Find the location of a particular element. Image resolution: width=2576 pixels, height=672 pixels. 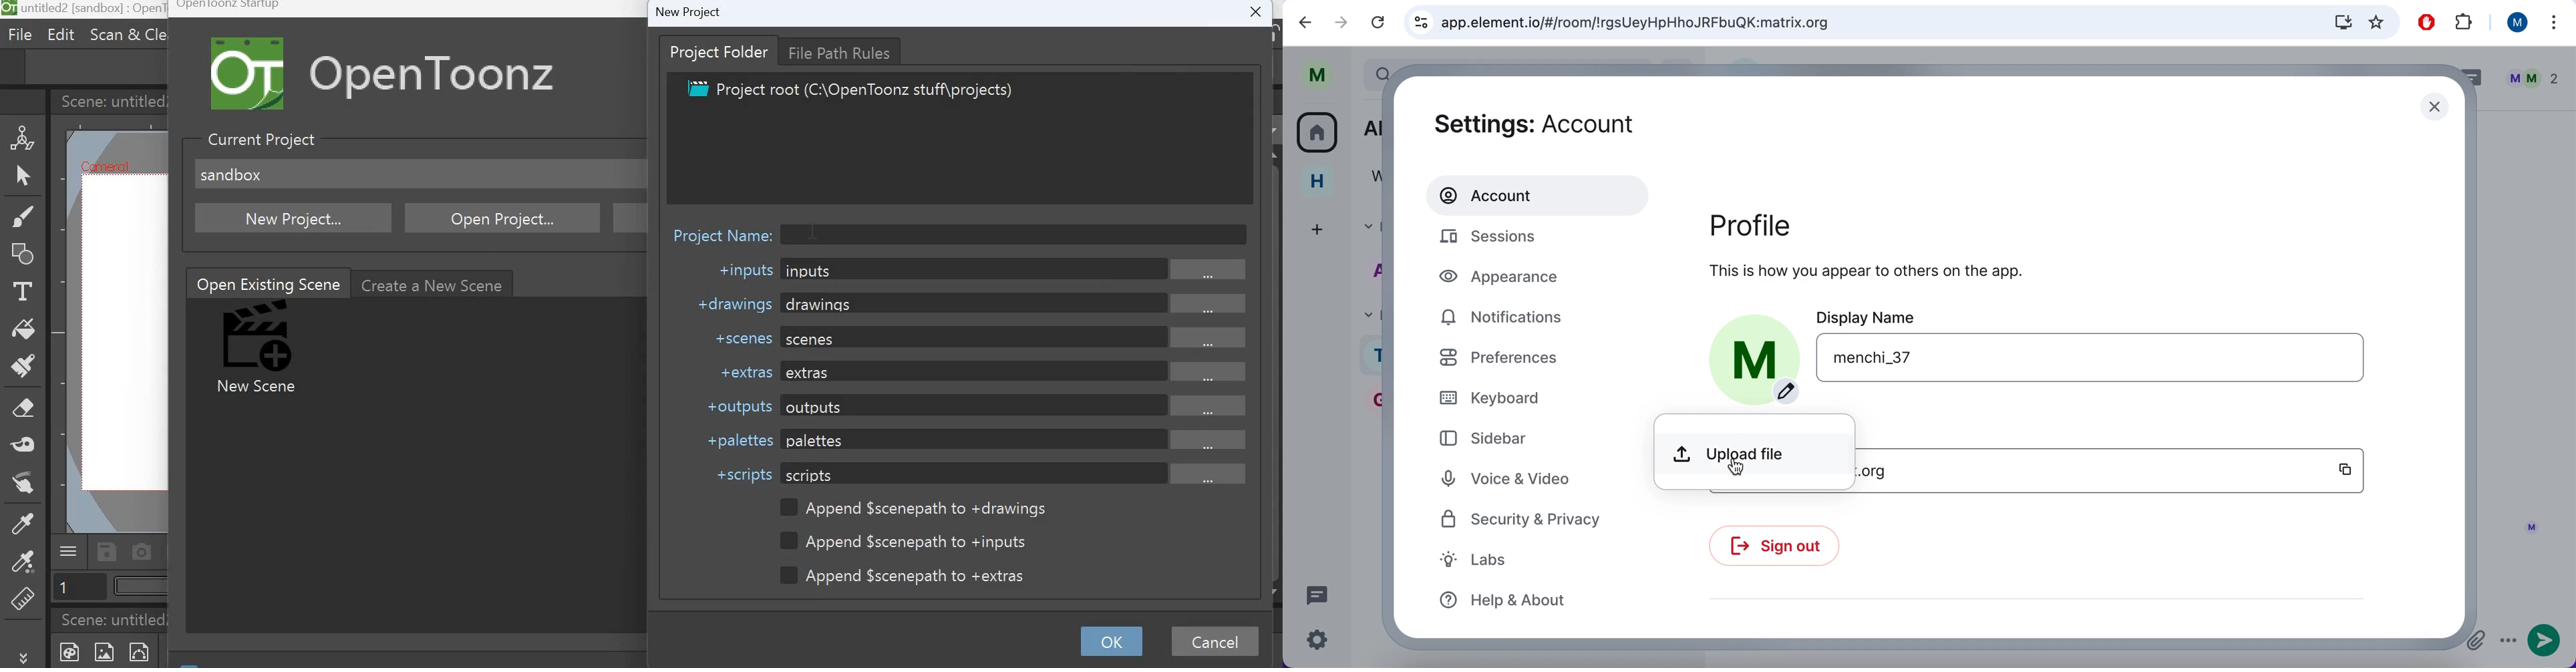

account is located at coordinates (1541, 194).